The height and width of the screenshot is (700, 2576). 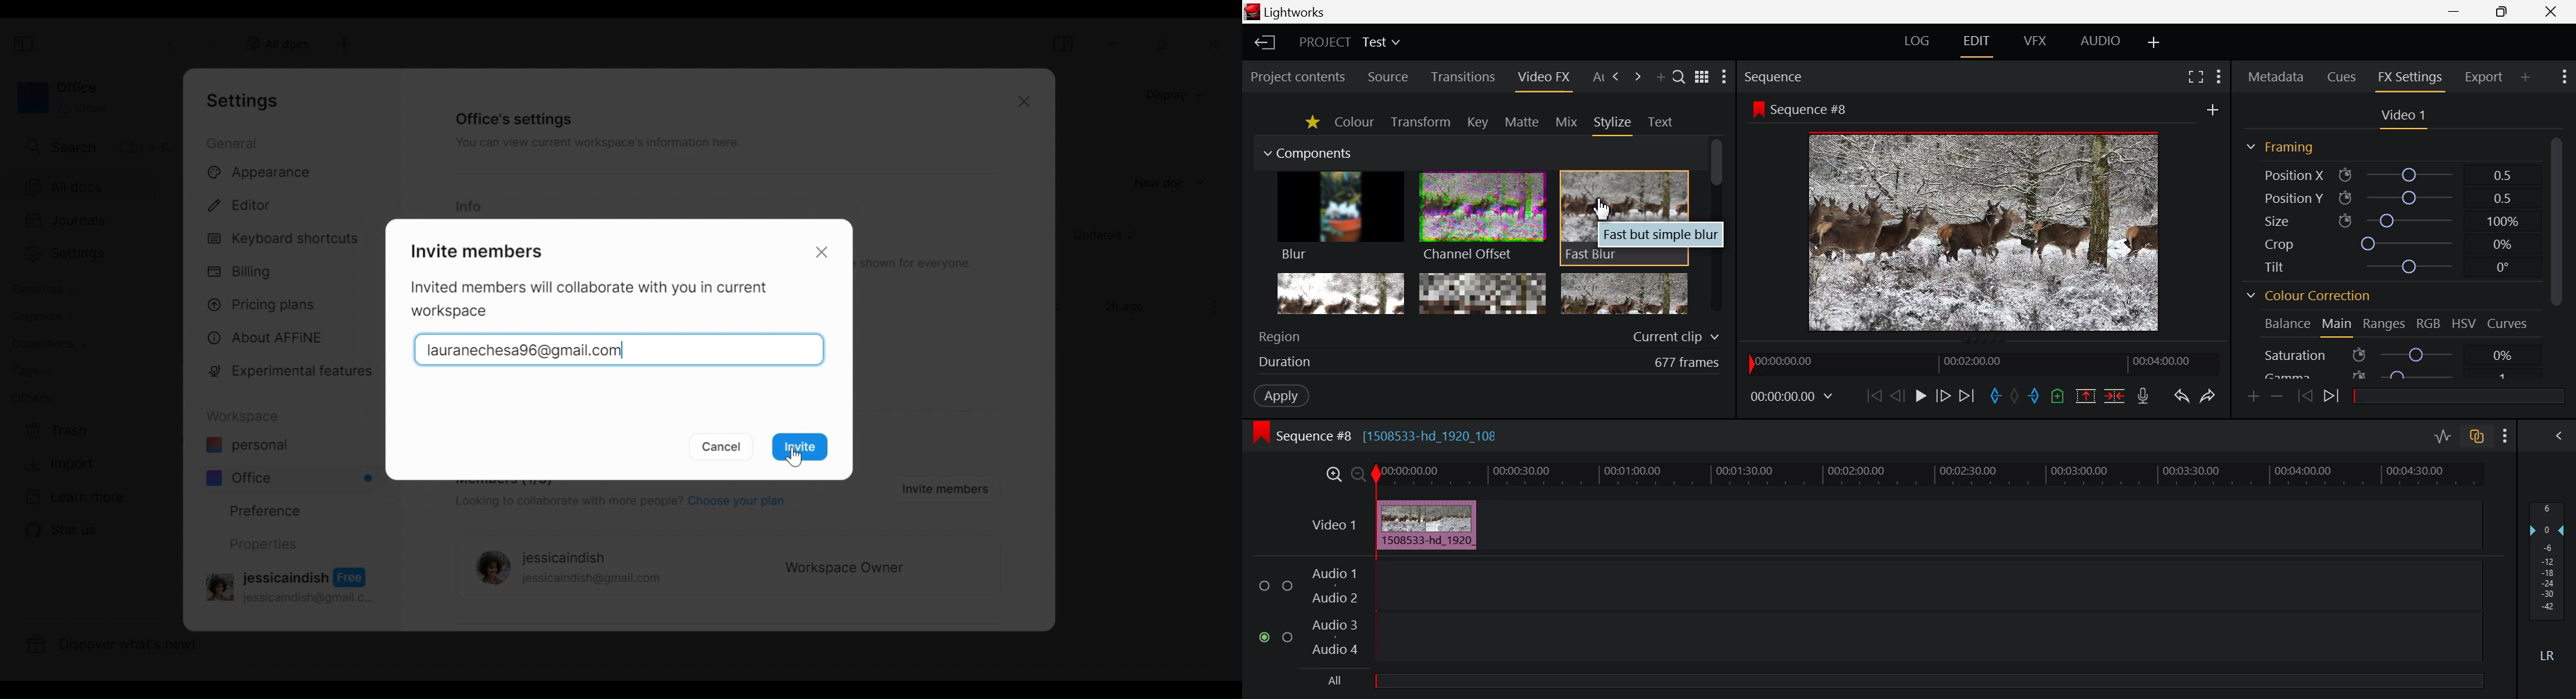 What do you see at coordinates (2213, 109) in the screenshot?
I see `Add` at bounding box center [2213, 109].